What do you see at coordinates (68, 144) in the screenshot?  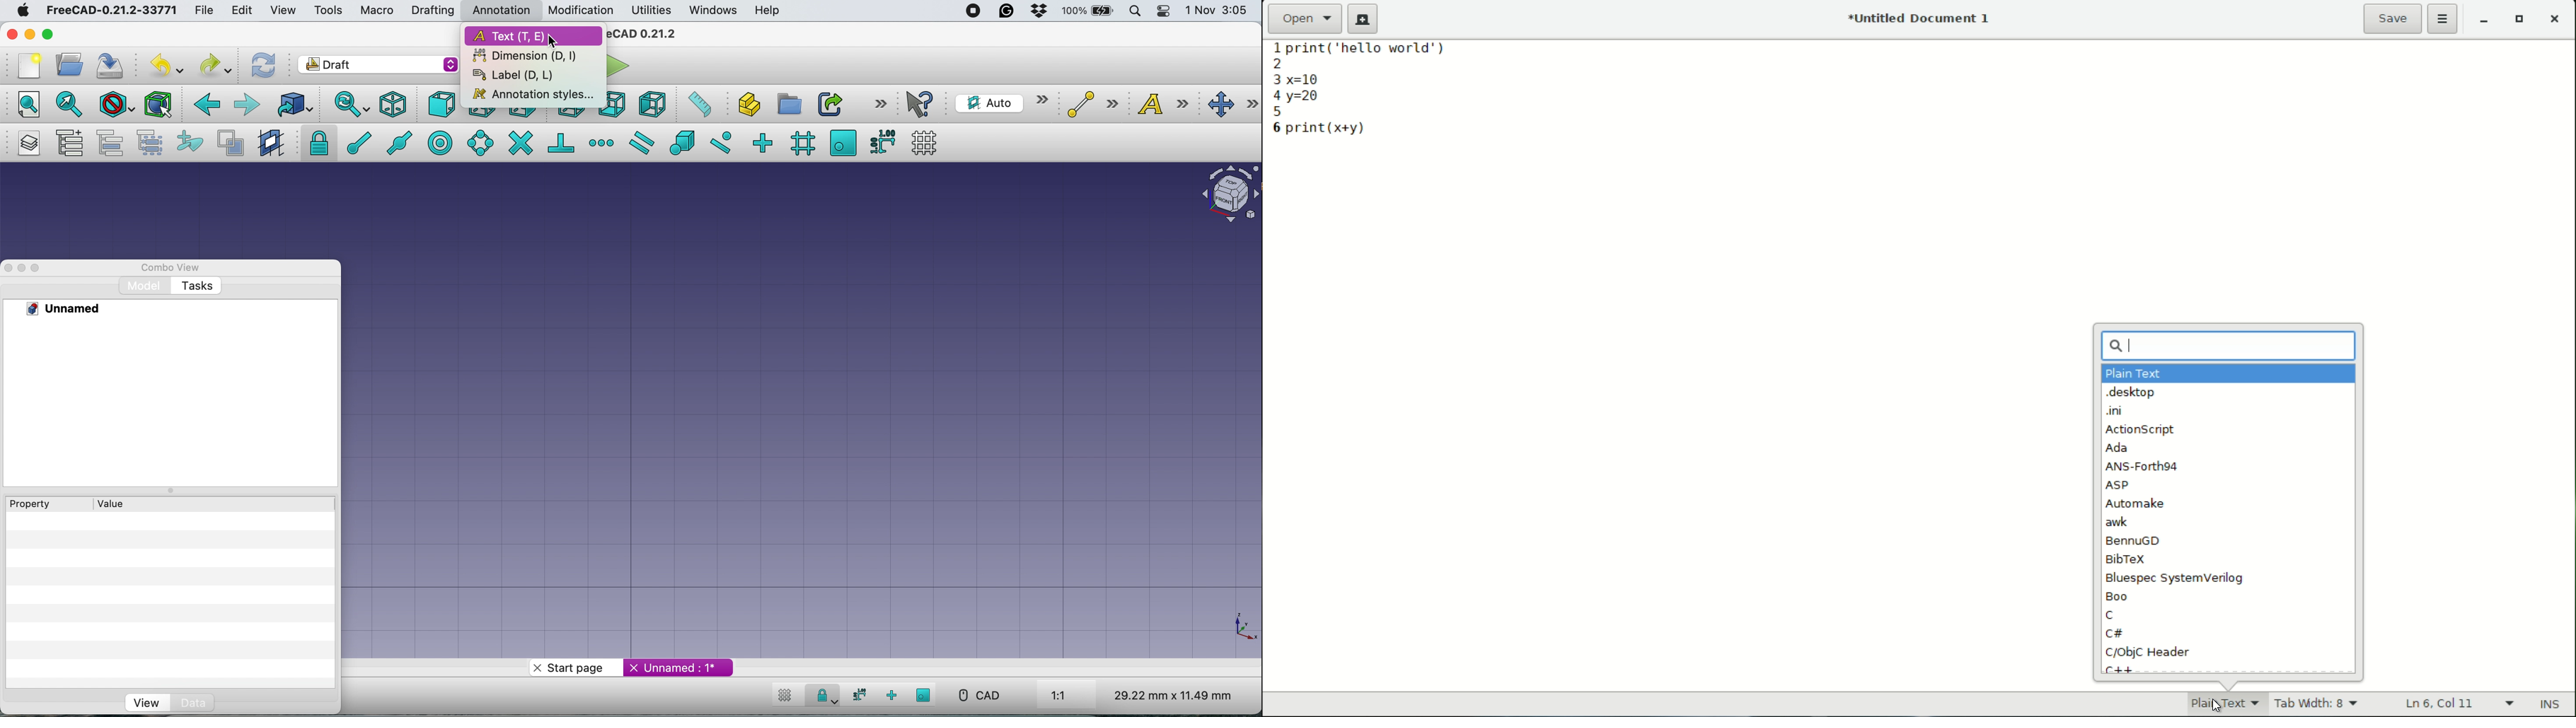 I see `add a new named group` at bounding box center [68, 144].